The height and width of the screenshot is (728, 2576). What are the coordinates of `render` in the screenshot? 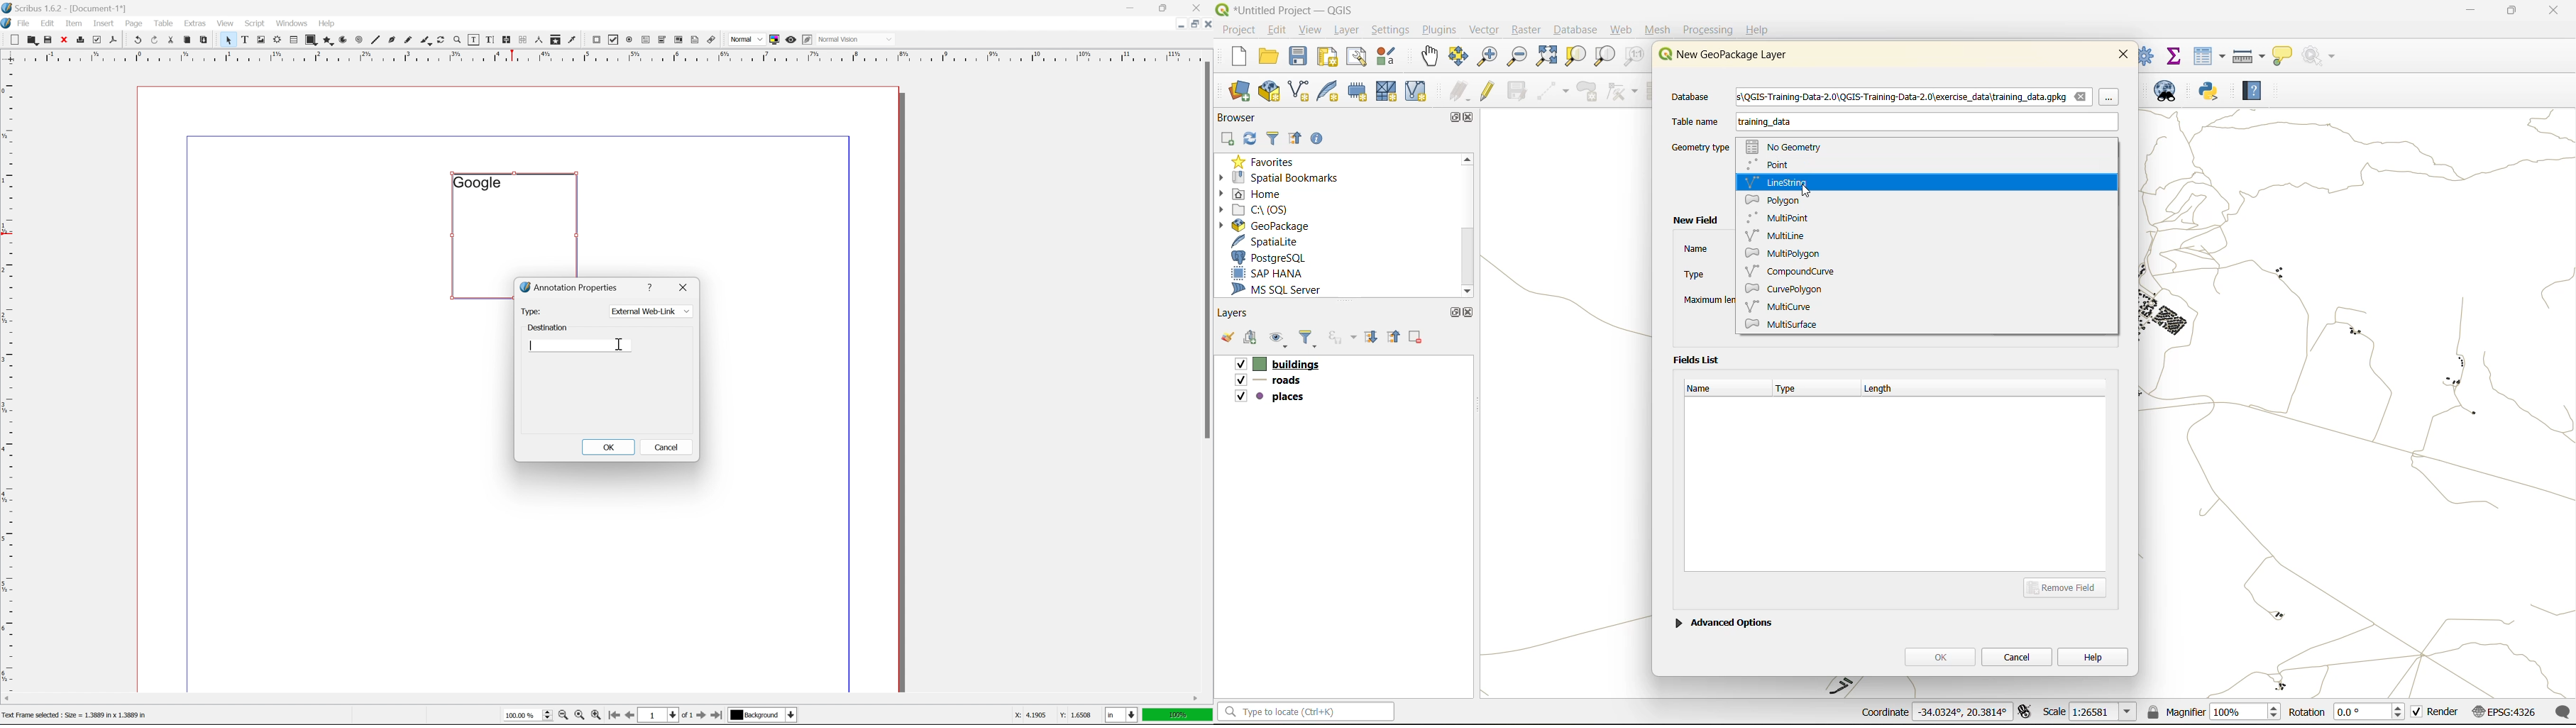 It's located at (2436, 714).